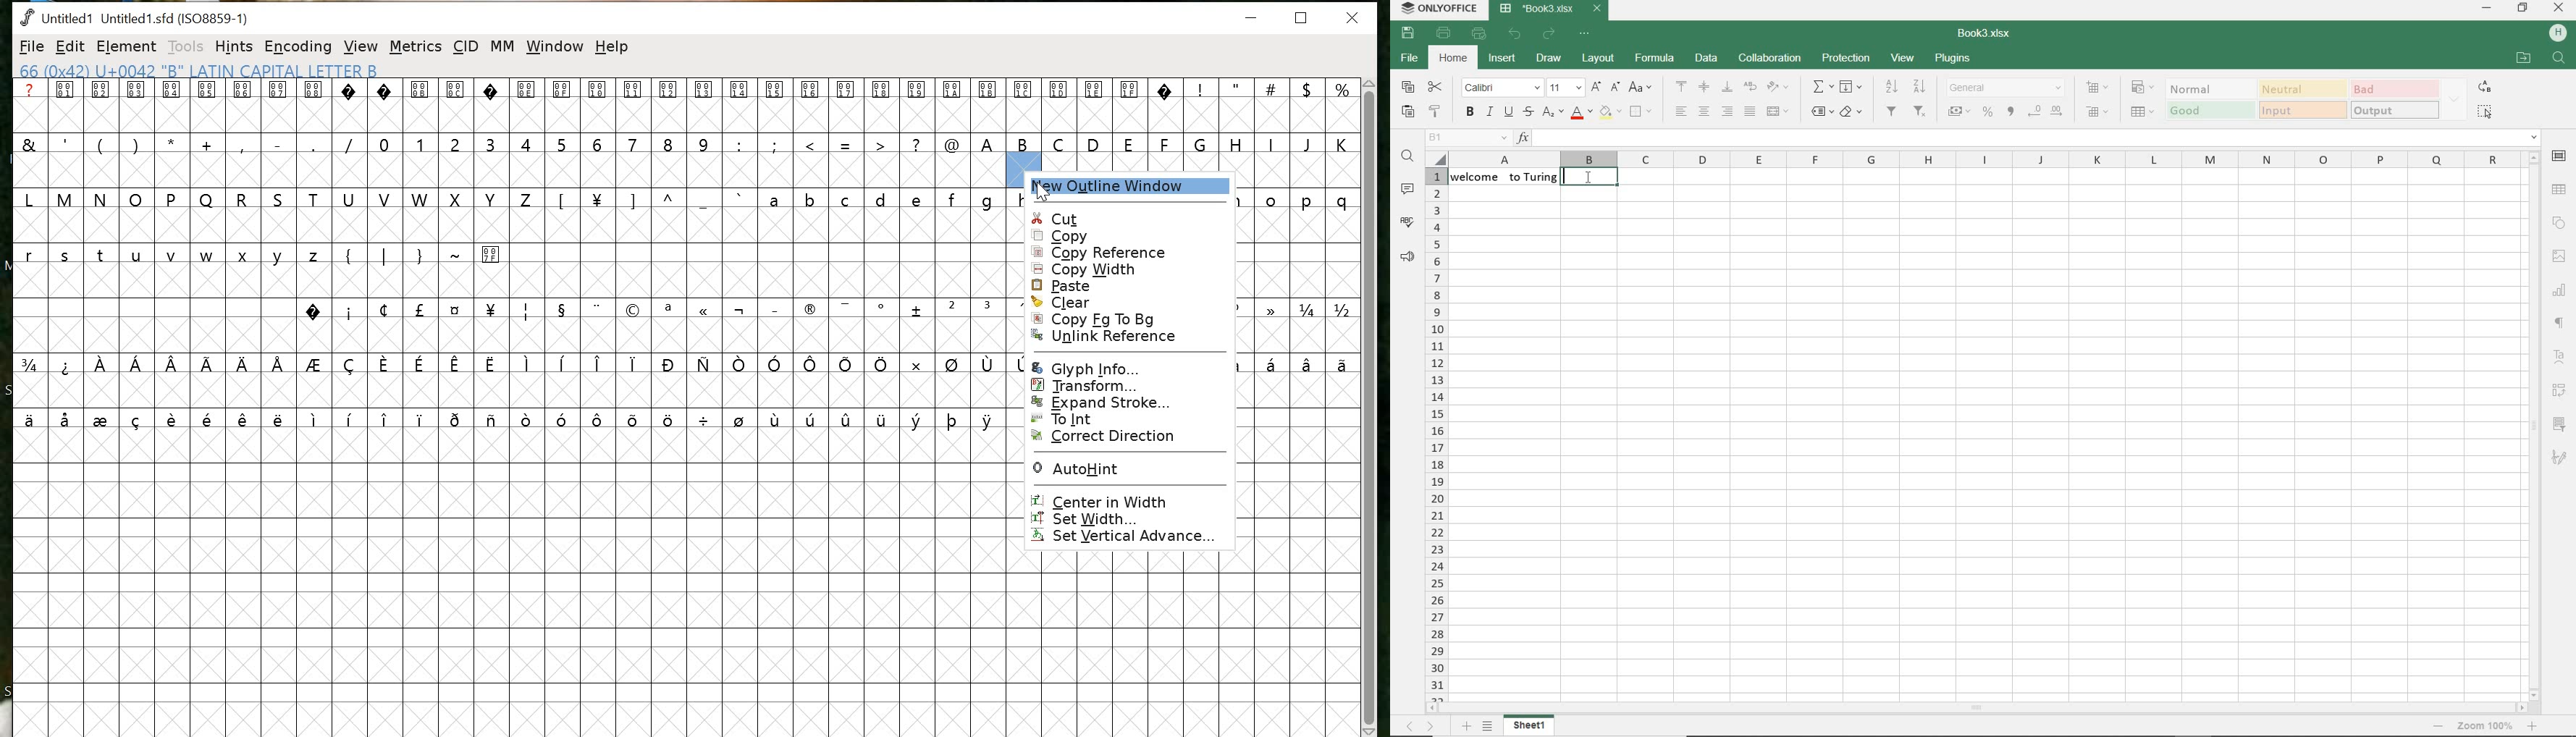 This screenshot has height=756, width=2576. What do you see at coordinates (1509, 113) in the screenshot?
I see `underline` at bounding box center [1509, 113].